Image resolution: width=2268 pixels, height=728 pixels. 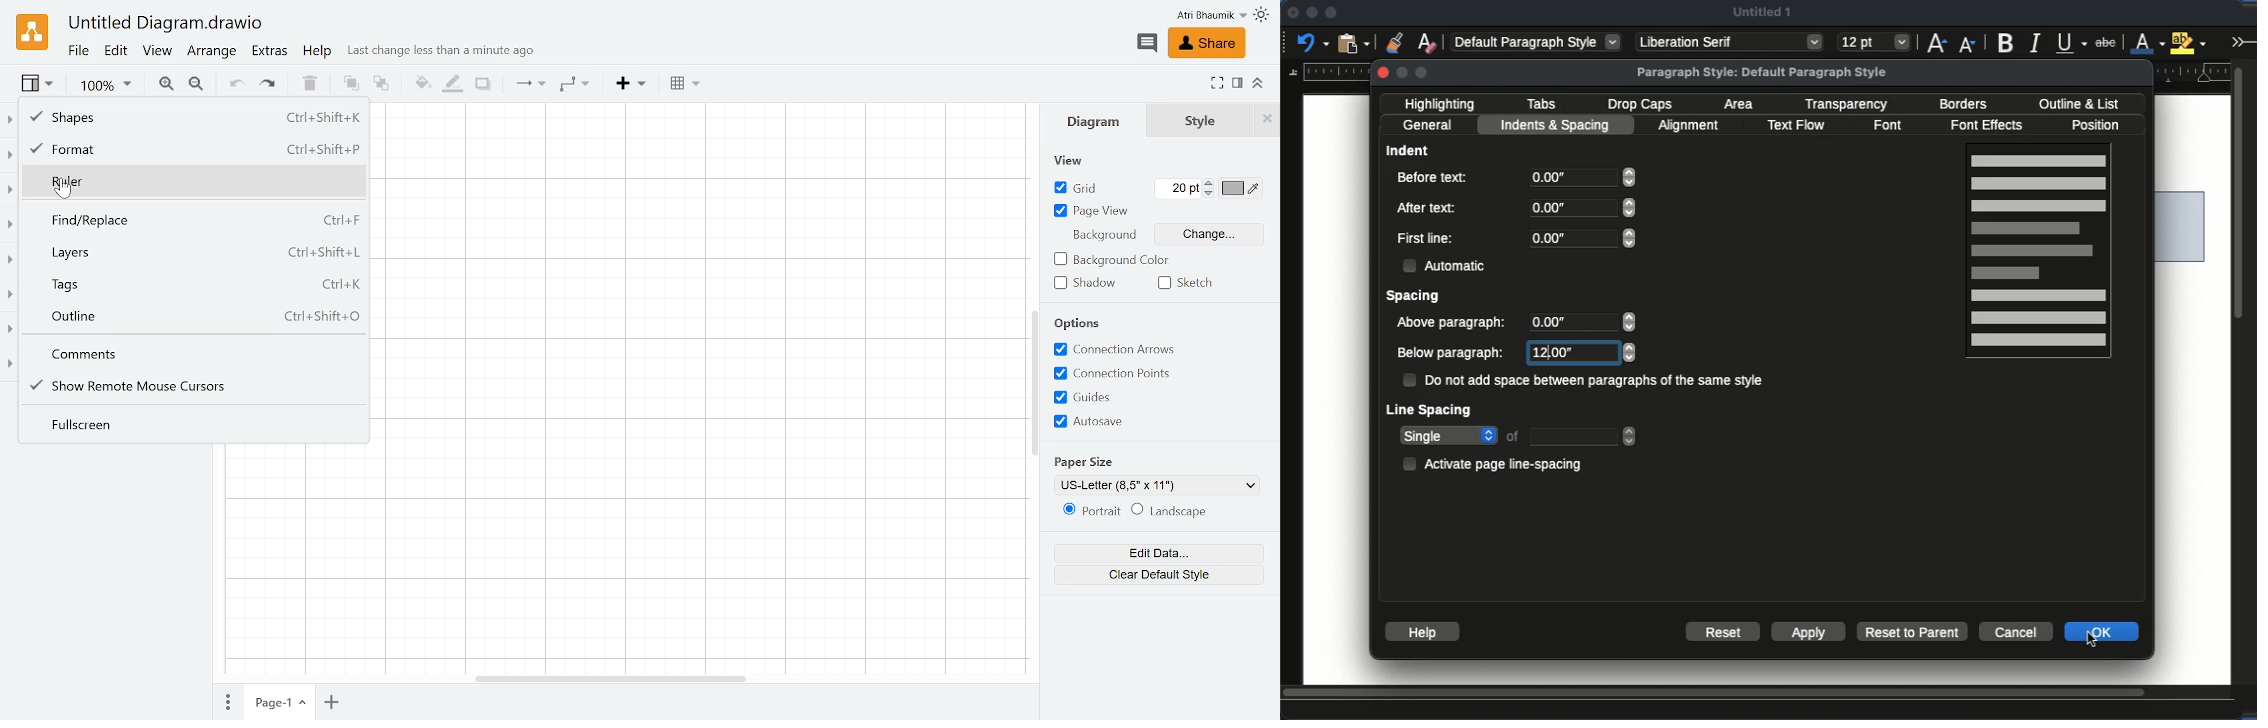 I want to click on paper size, so click(x=1106, y=458).